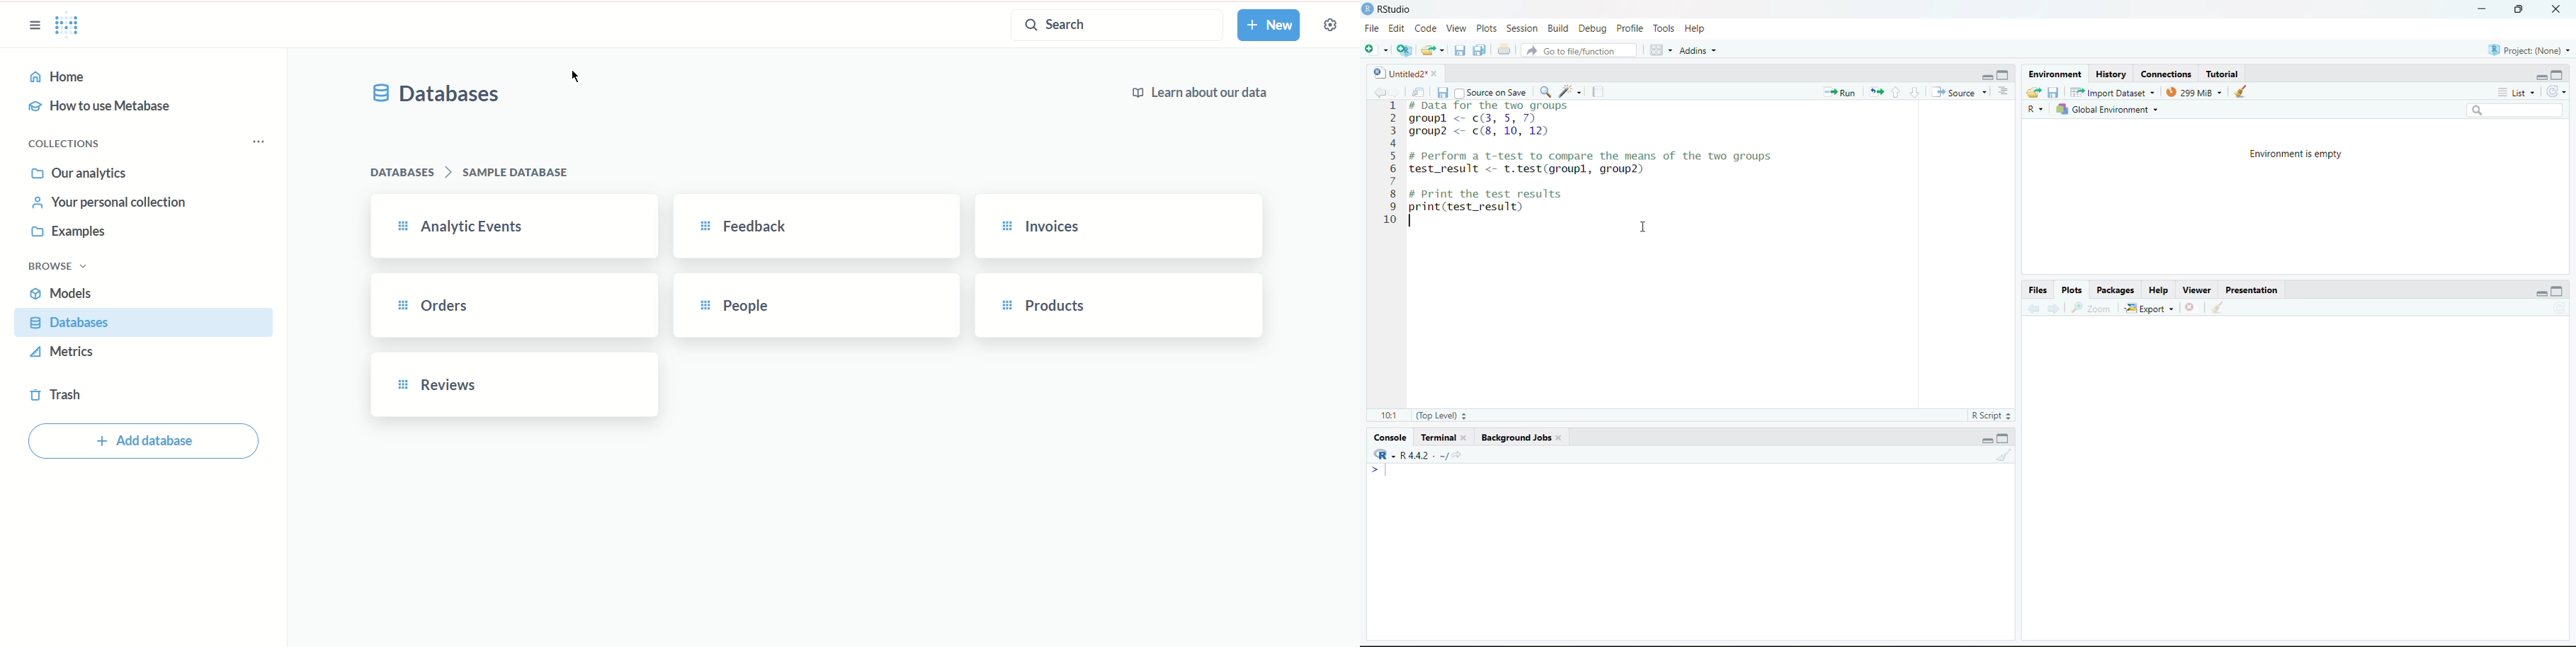 This screenshot has height=672, width=2576. I want to click on Plots, so click(2074, 289).